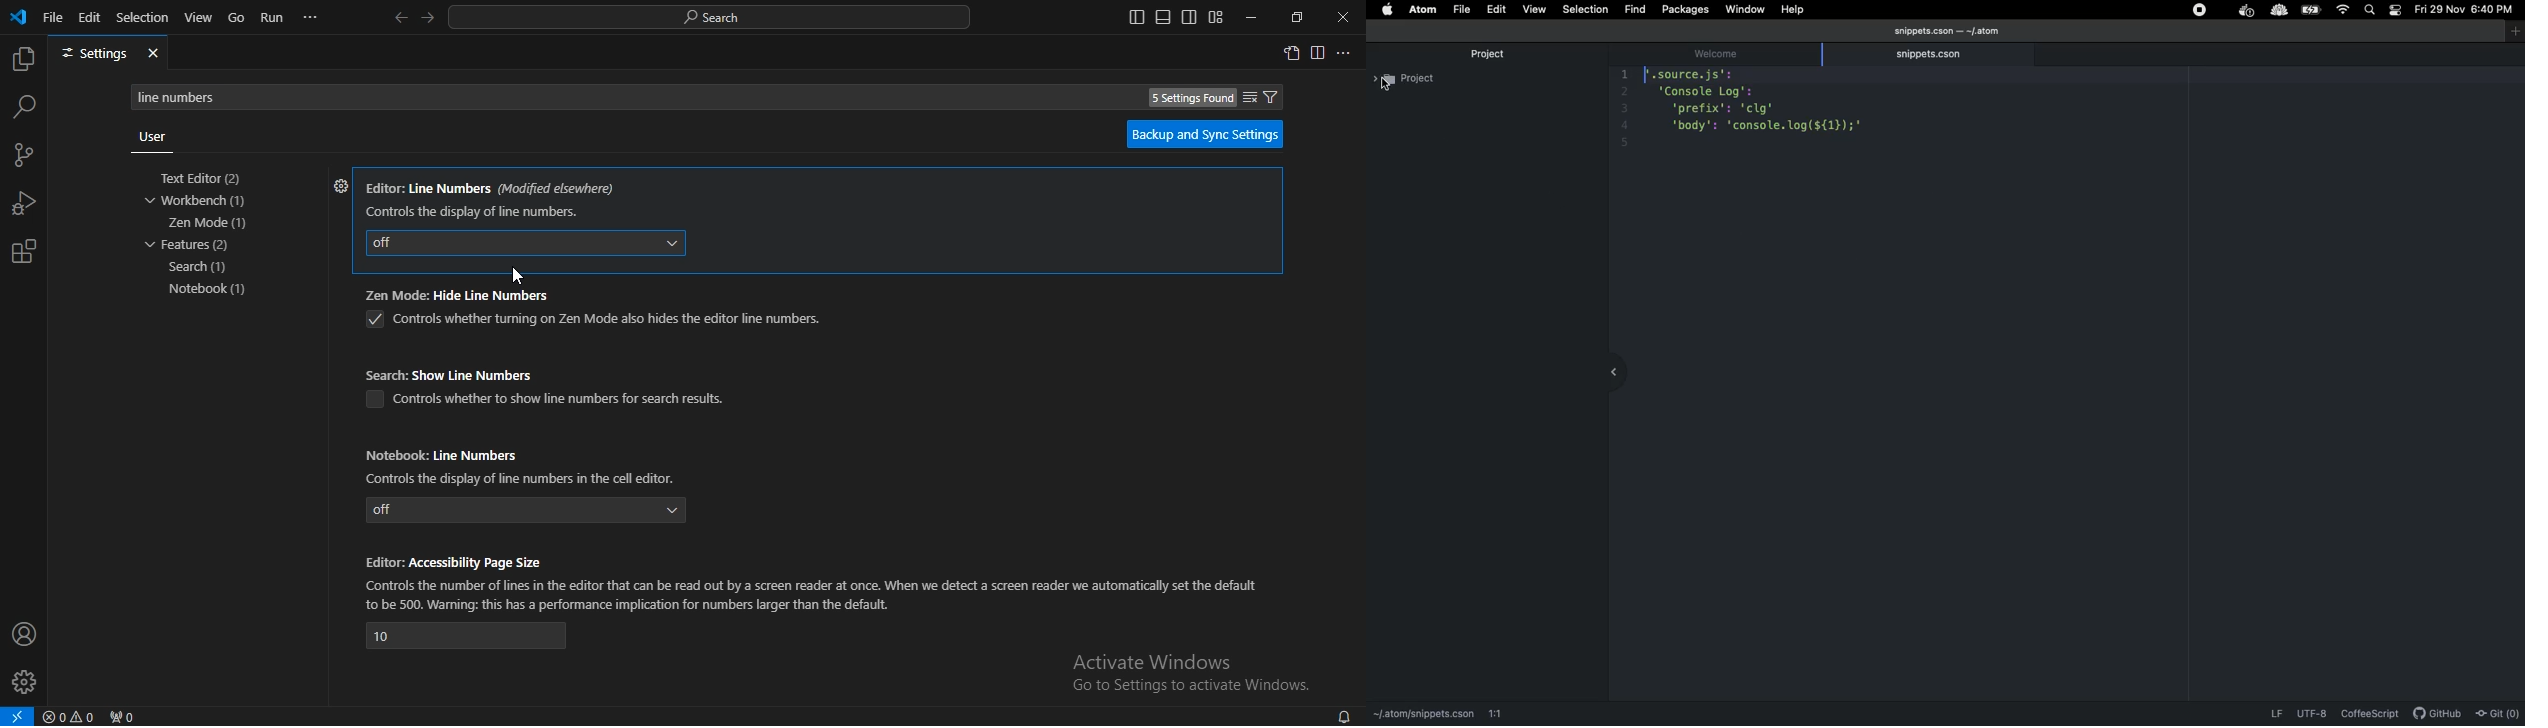  I want to click on search, so click(201, 268).